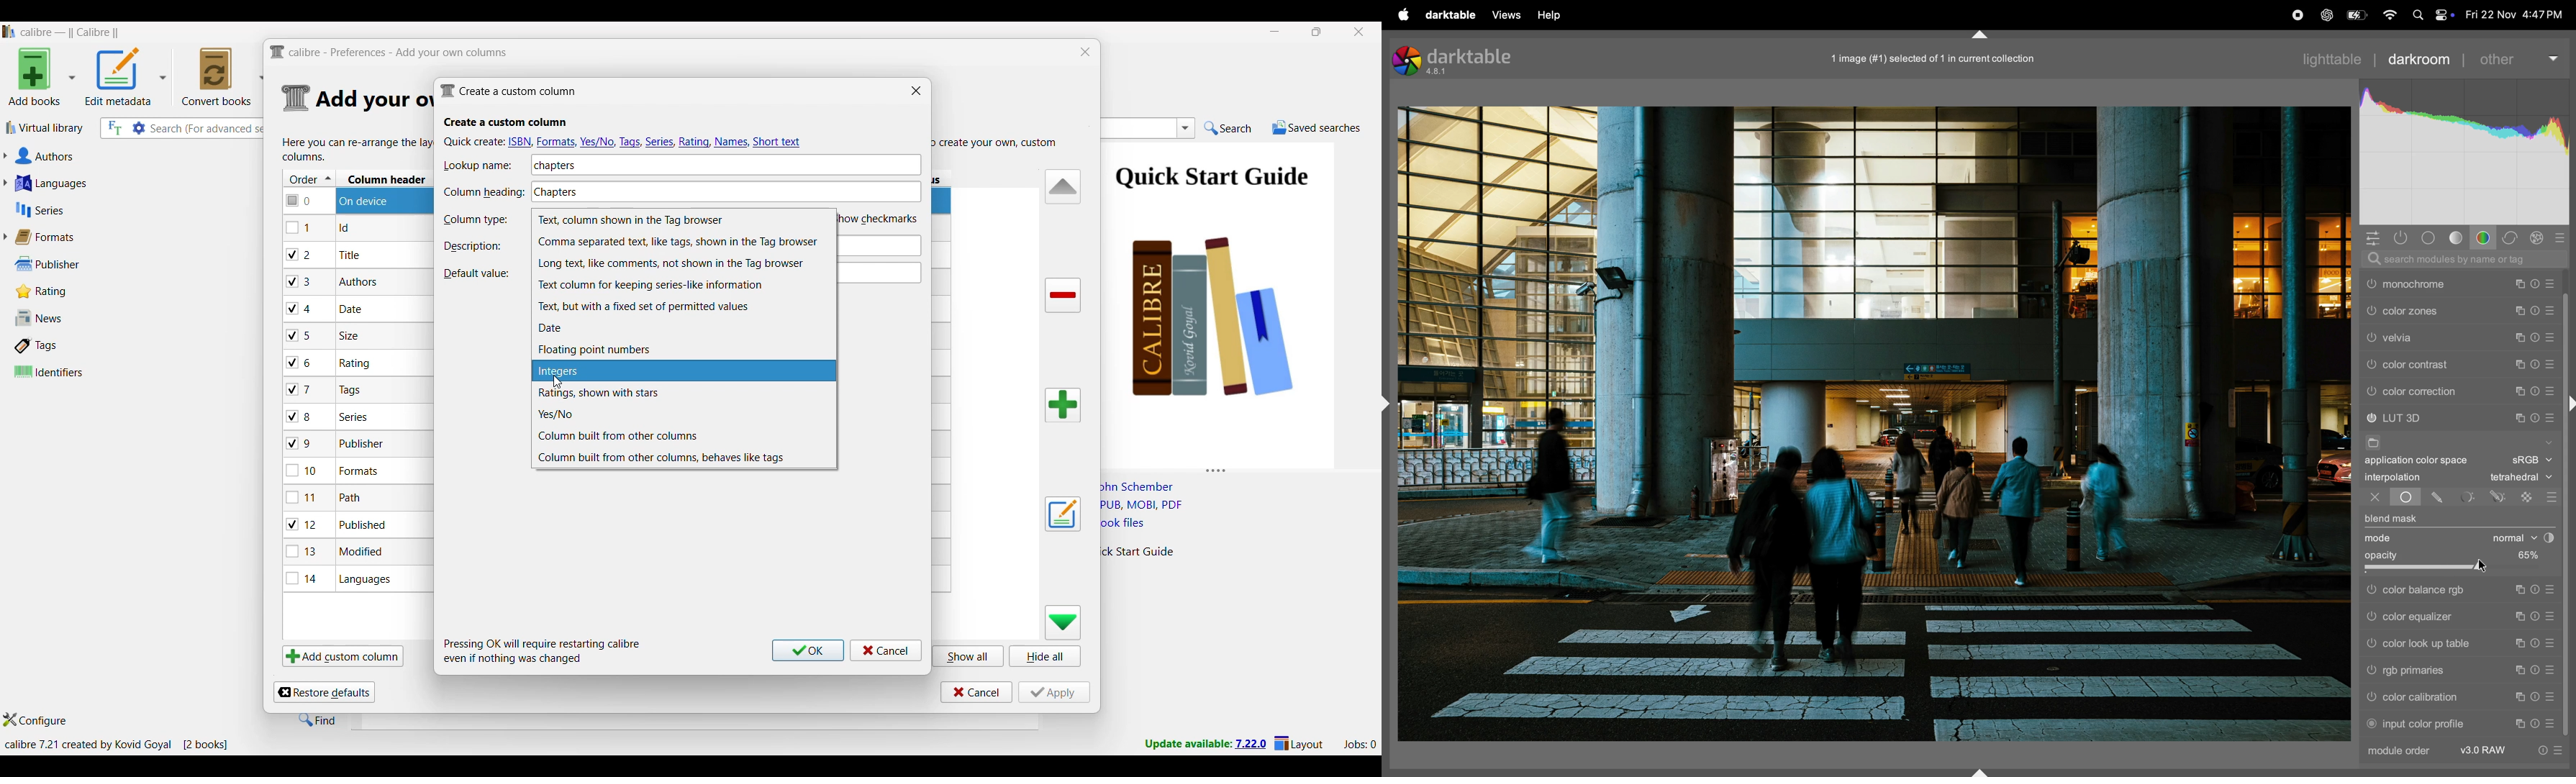 This screenshot has width=2576, height=784. I want to click on reset, so click(2536, 671).